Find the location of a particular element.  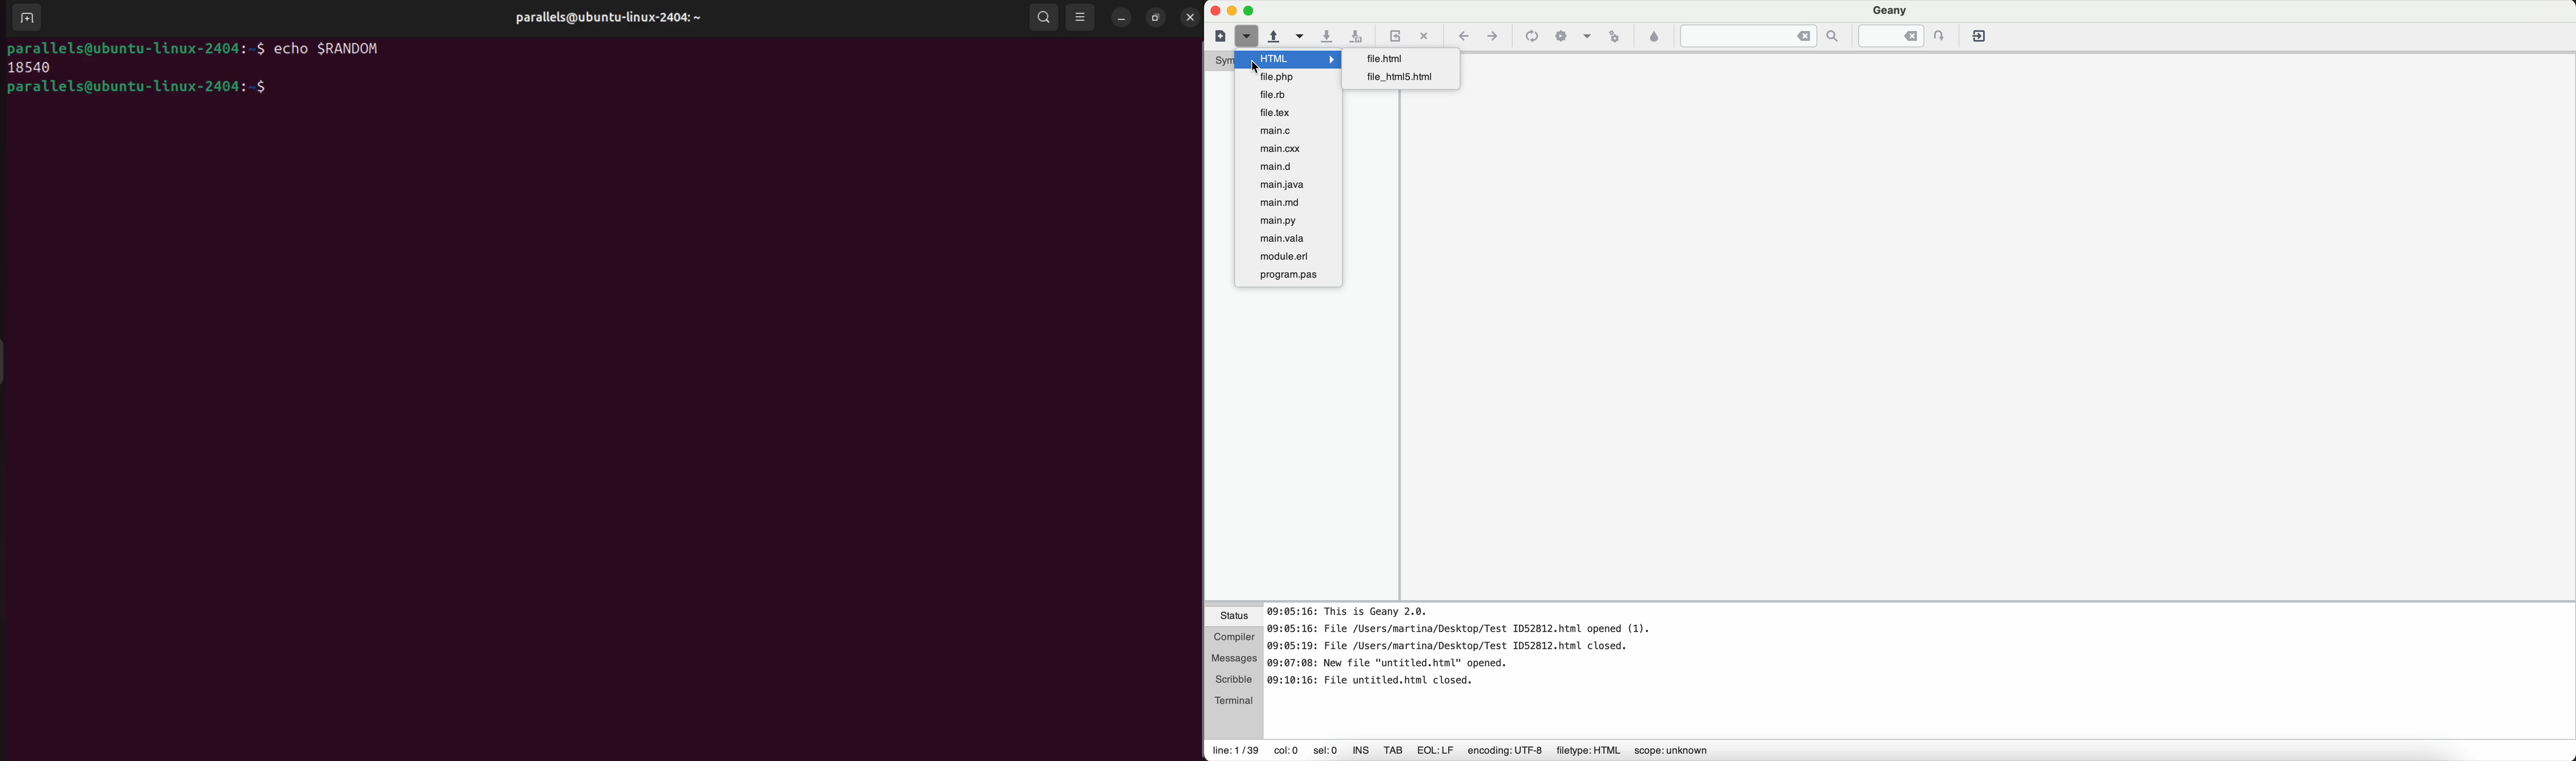

build the current file is located at coordinates (1563, 38).